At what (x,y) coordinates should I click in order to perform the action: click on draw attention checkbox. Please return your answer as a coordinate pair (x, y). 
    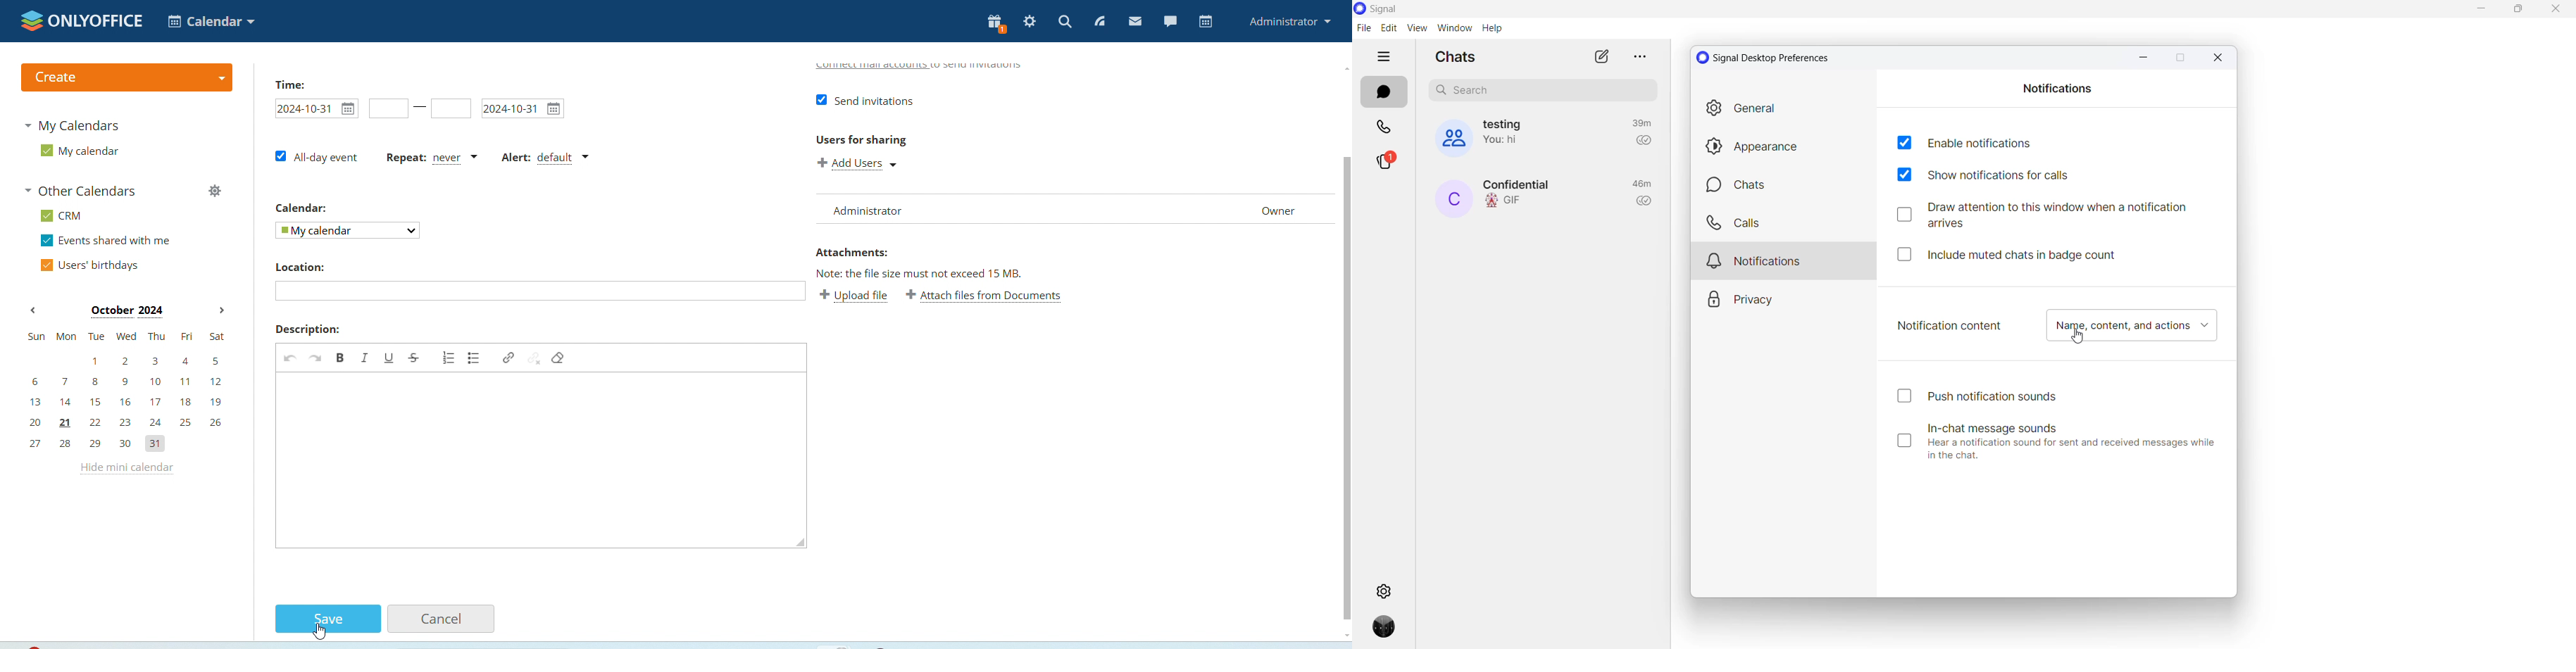
    Looking at the image, I should click on (2051, 215).